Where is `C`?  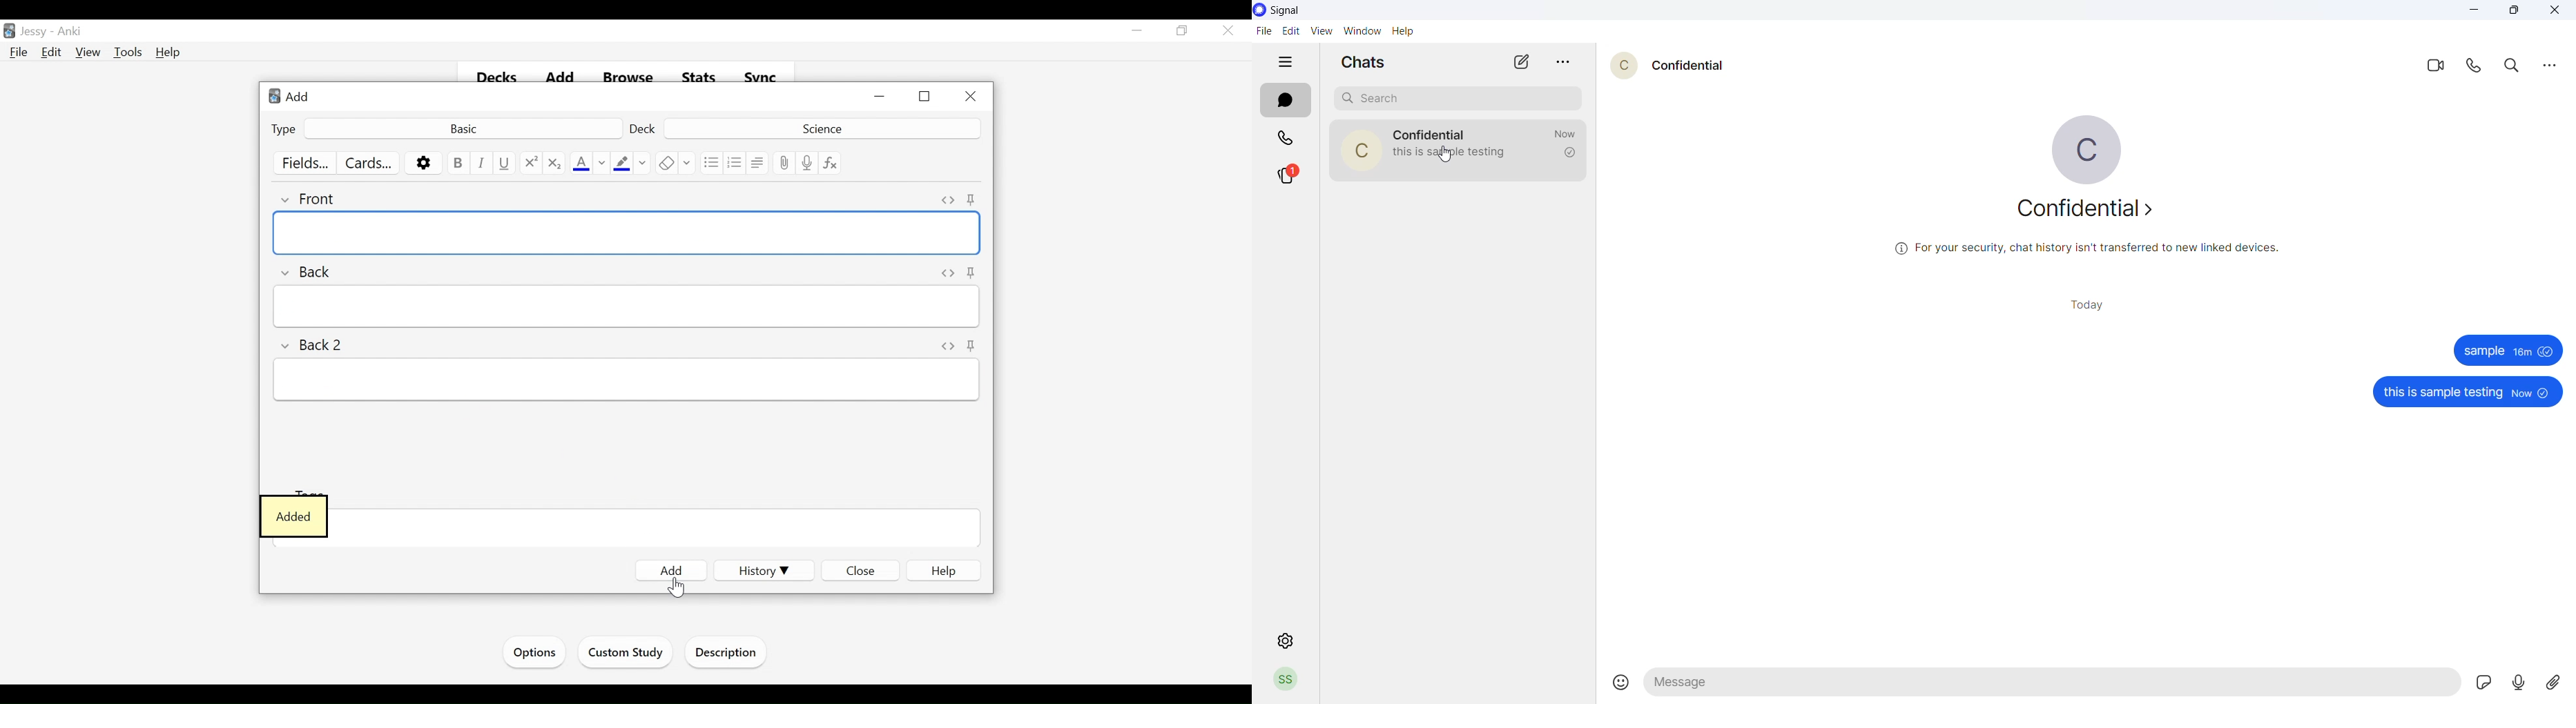 C is located at coordinates (1357, 149).